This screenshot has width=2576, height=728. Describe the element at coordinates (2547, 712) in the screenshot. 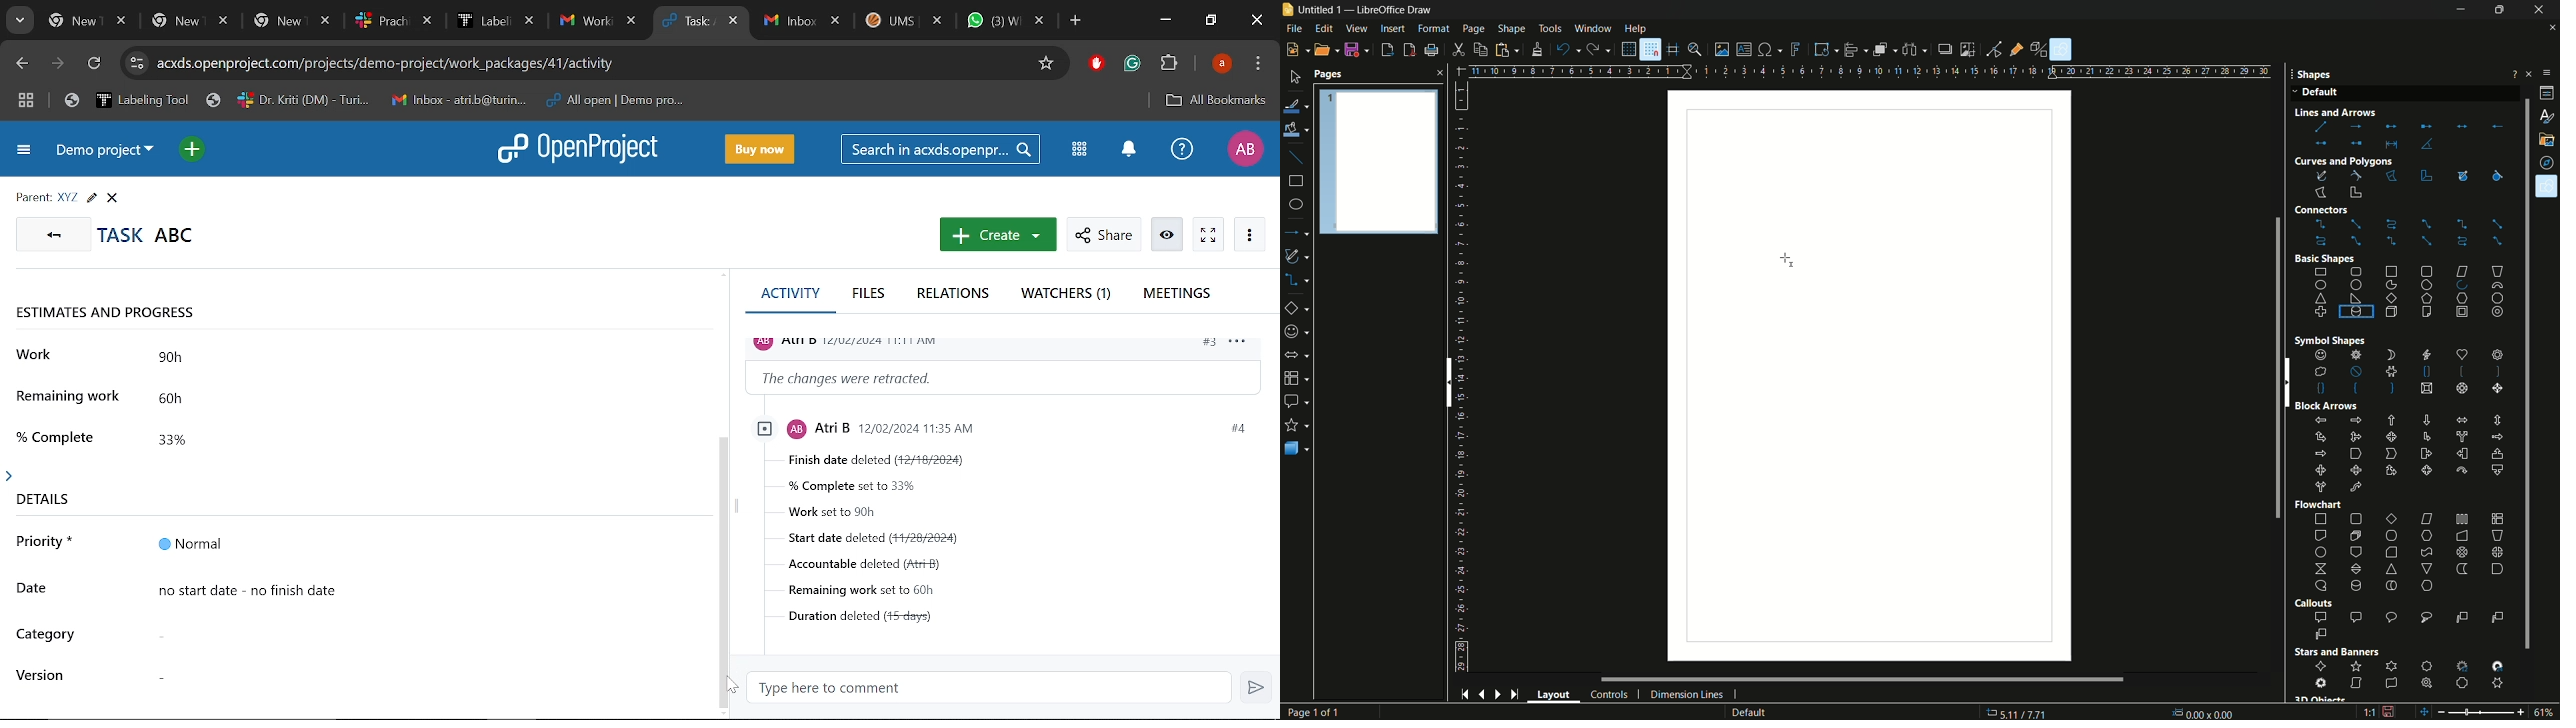

I see `zoom factor` at that location.